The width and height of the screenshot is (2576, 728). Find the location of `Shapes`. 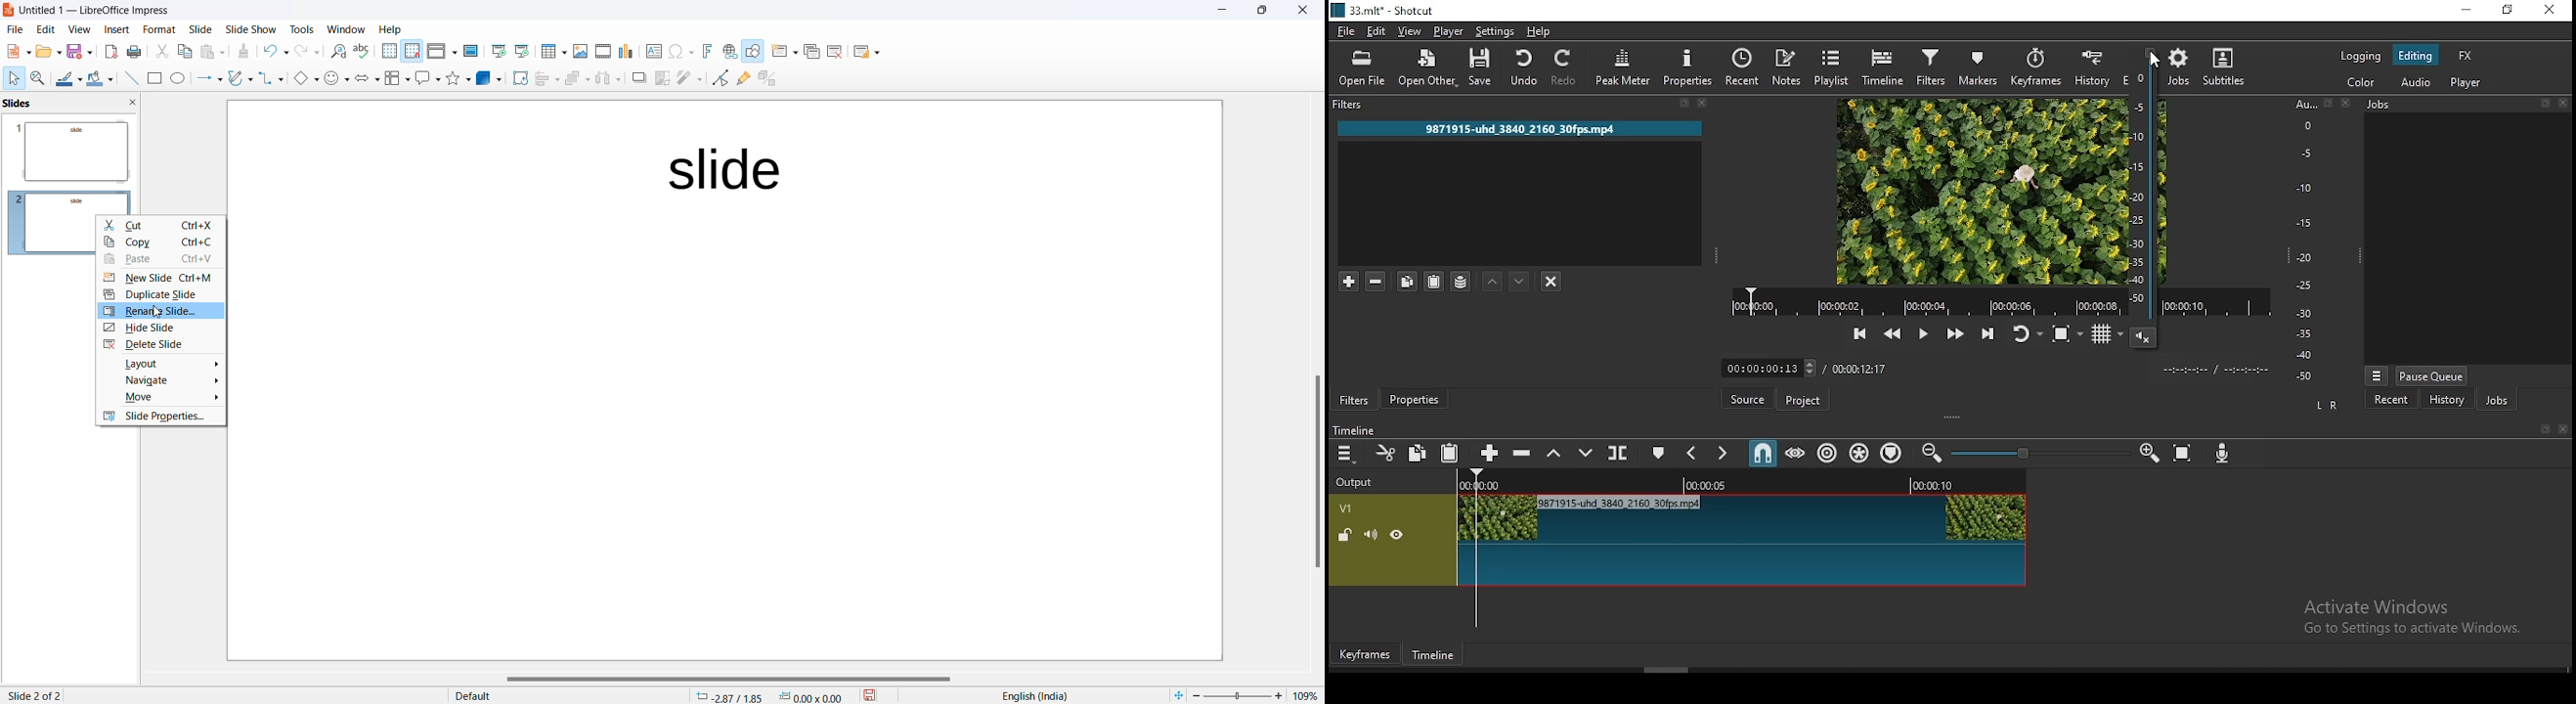

Shapes is located at coordinates (457, 79).